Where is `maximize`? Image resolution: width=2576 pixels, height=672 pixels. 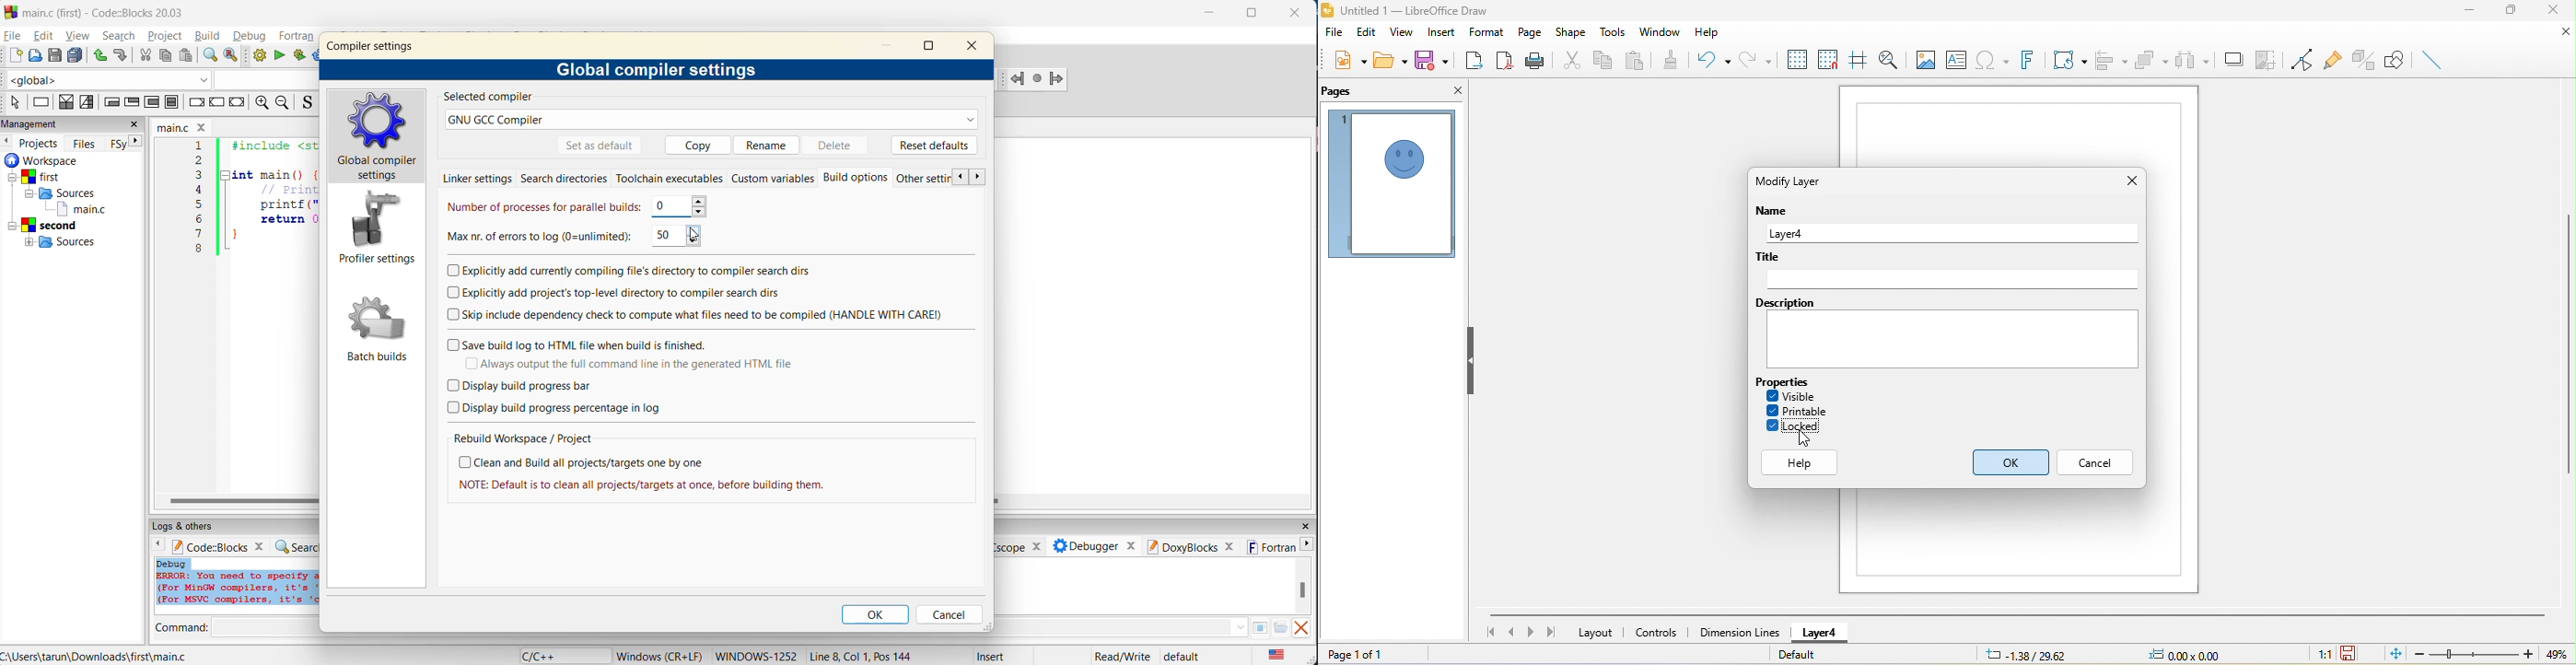
maximize is located at coordinates (1252, 12).